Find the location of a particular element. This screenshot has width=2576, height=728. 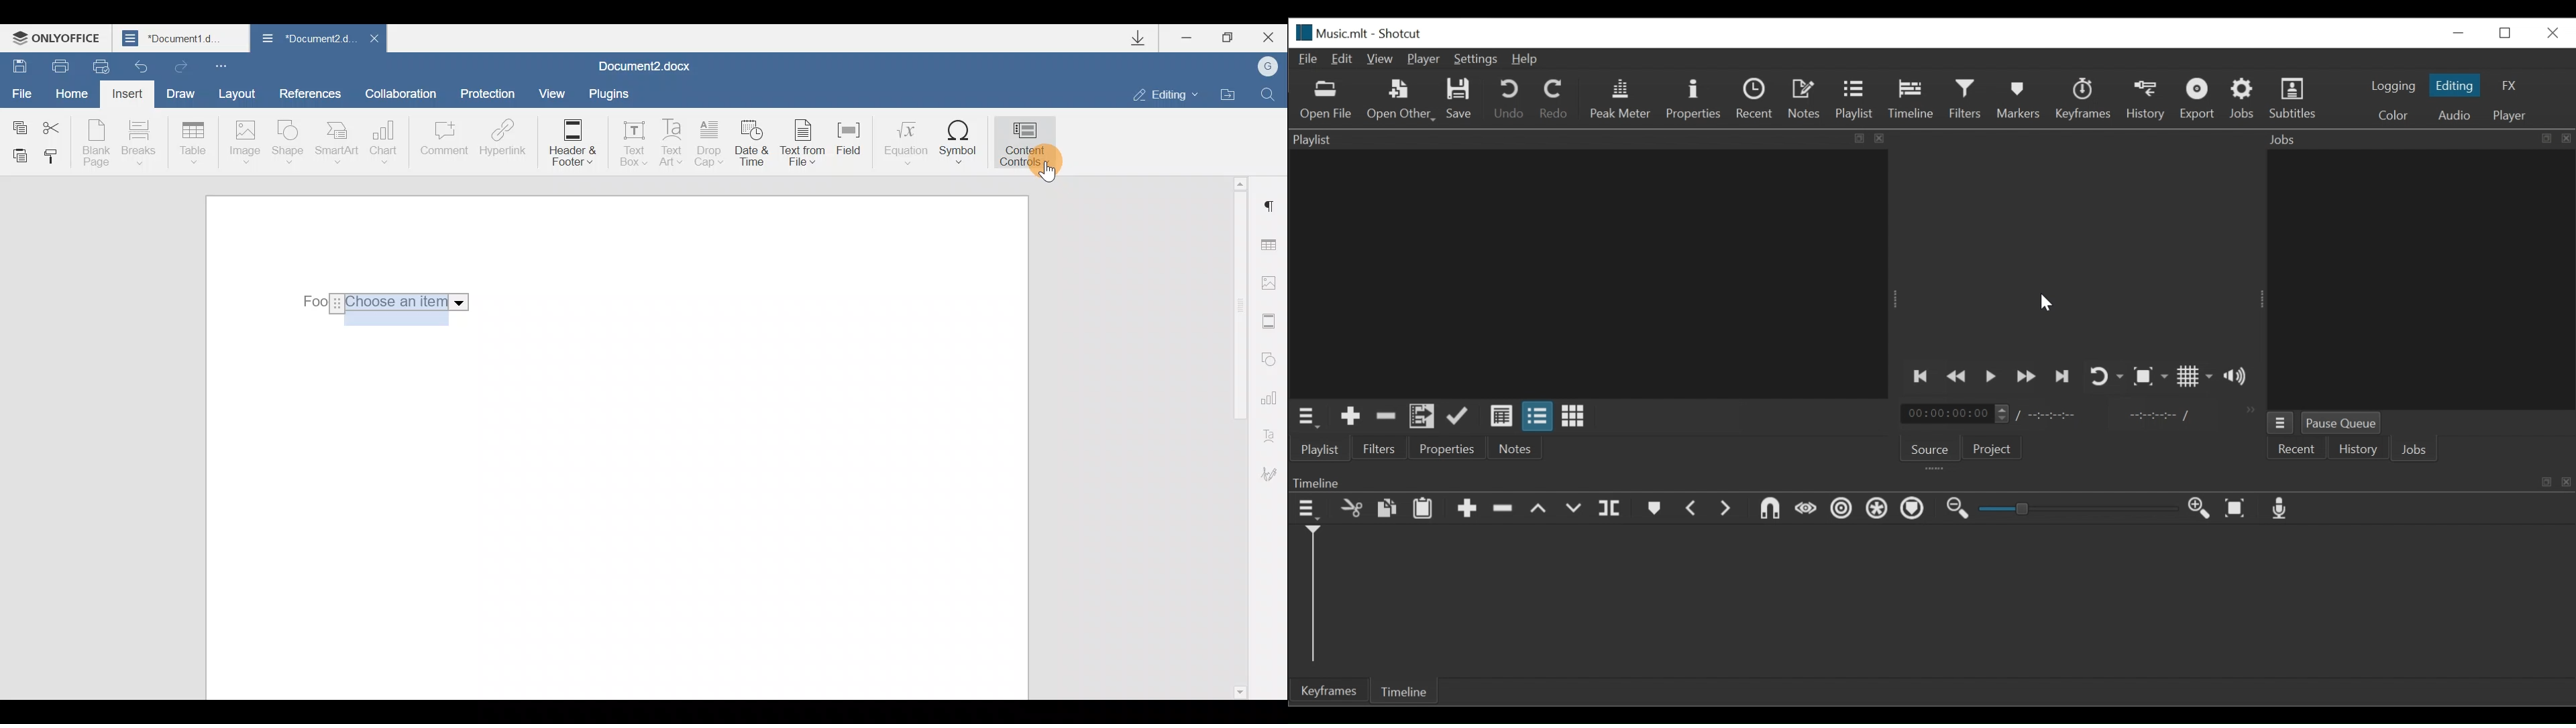

Update is located at coordinates (1459, 417).